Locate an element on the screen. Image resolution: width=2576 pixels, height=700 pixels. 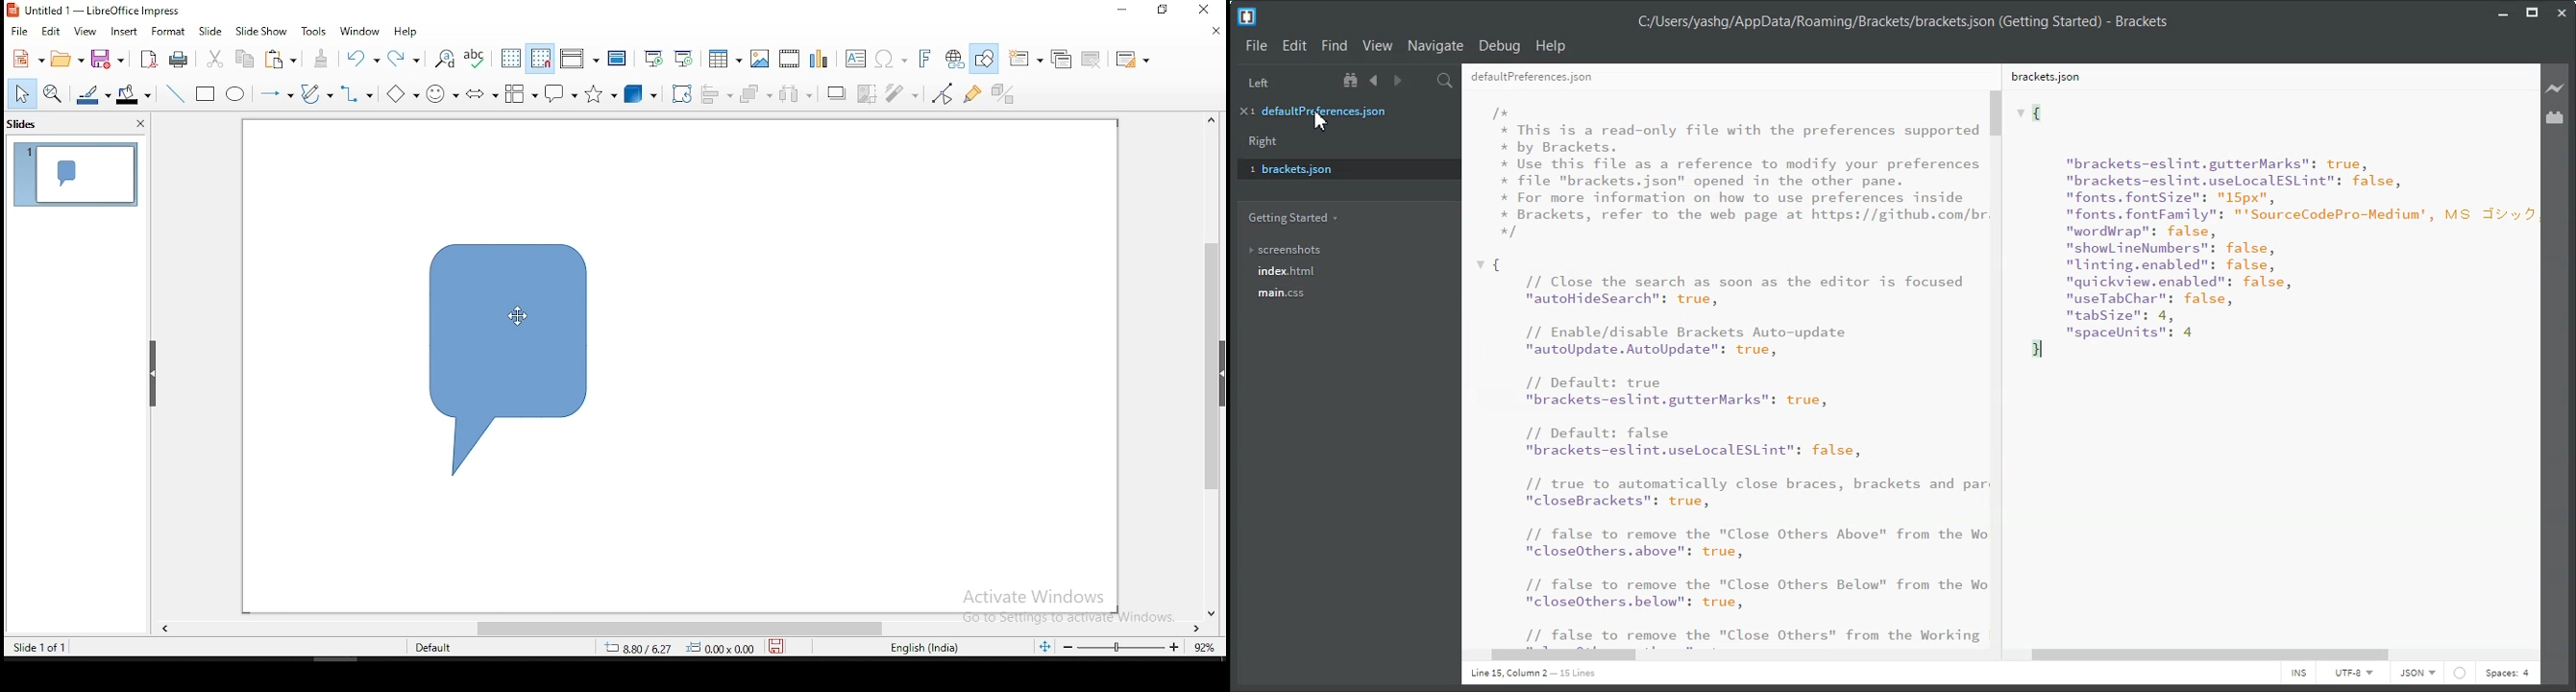
stars and banners is located at coordinates (598, 94).